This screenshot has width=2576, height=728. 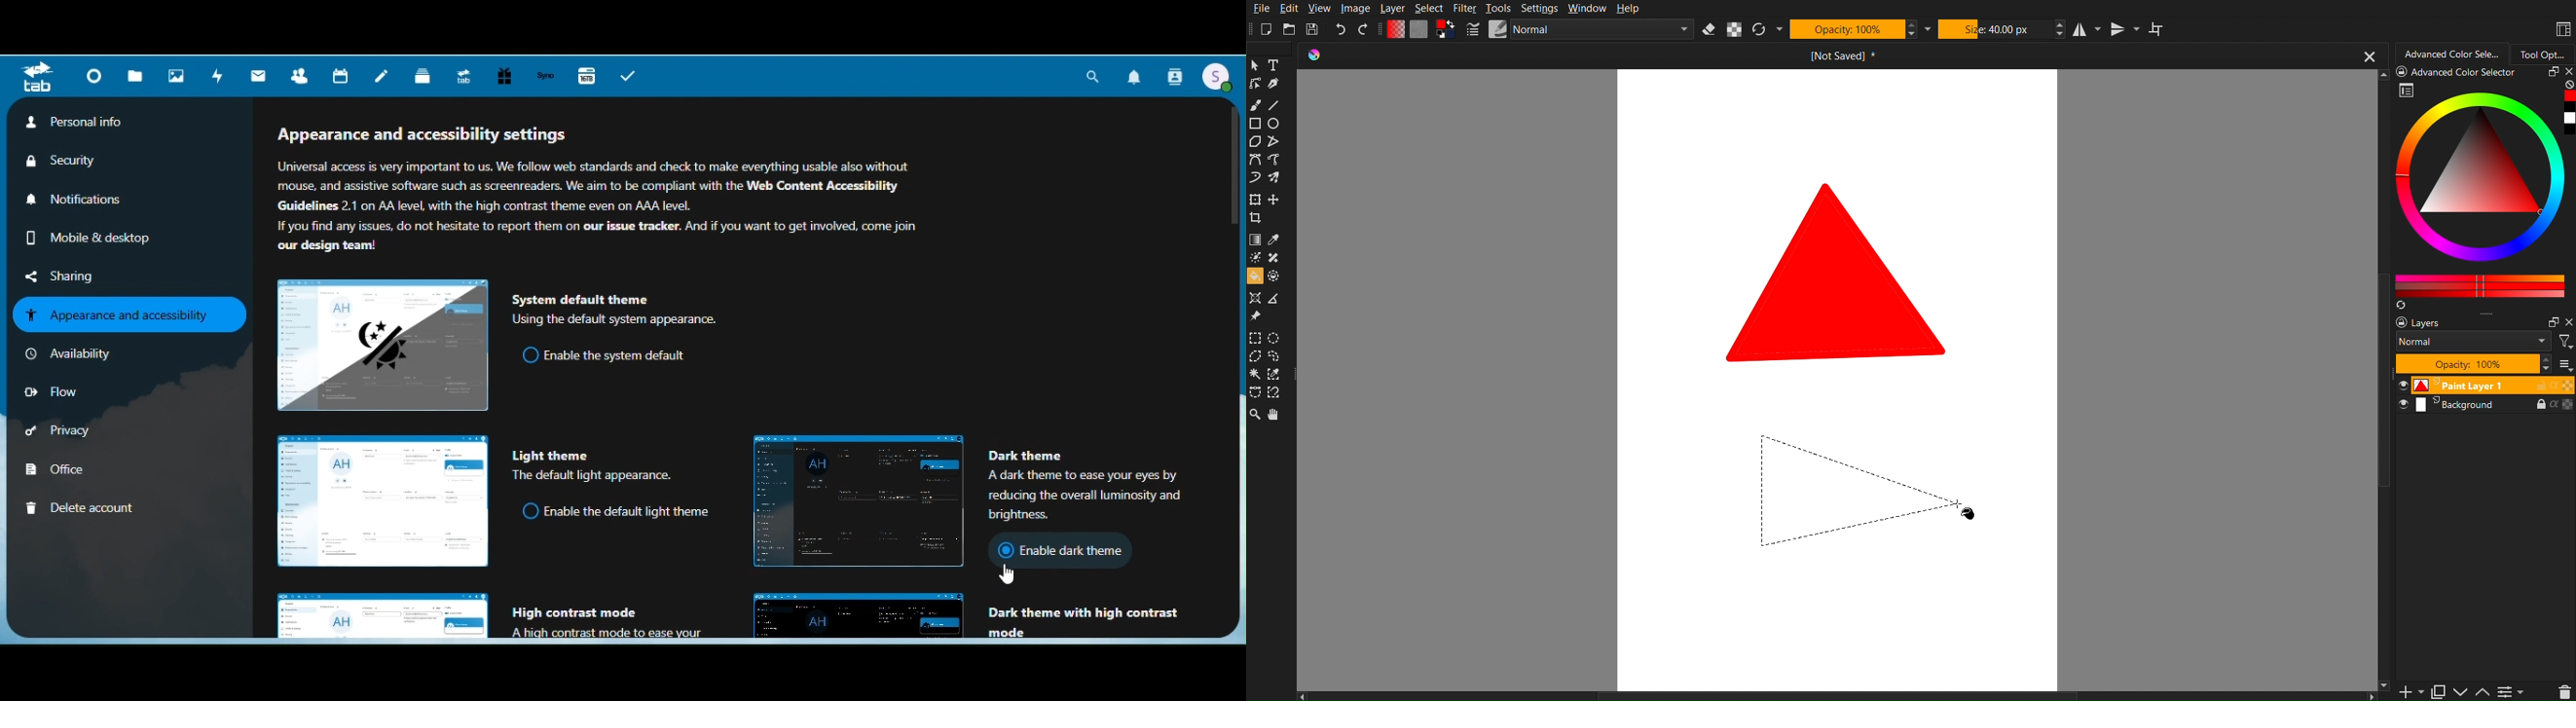 What do you see at coordinates (628, 76) in the screenshot?
I see `tasks` at bounding box center [628, 76].